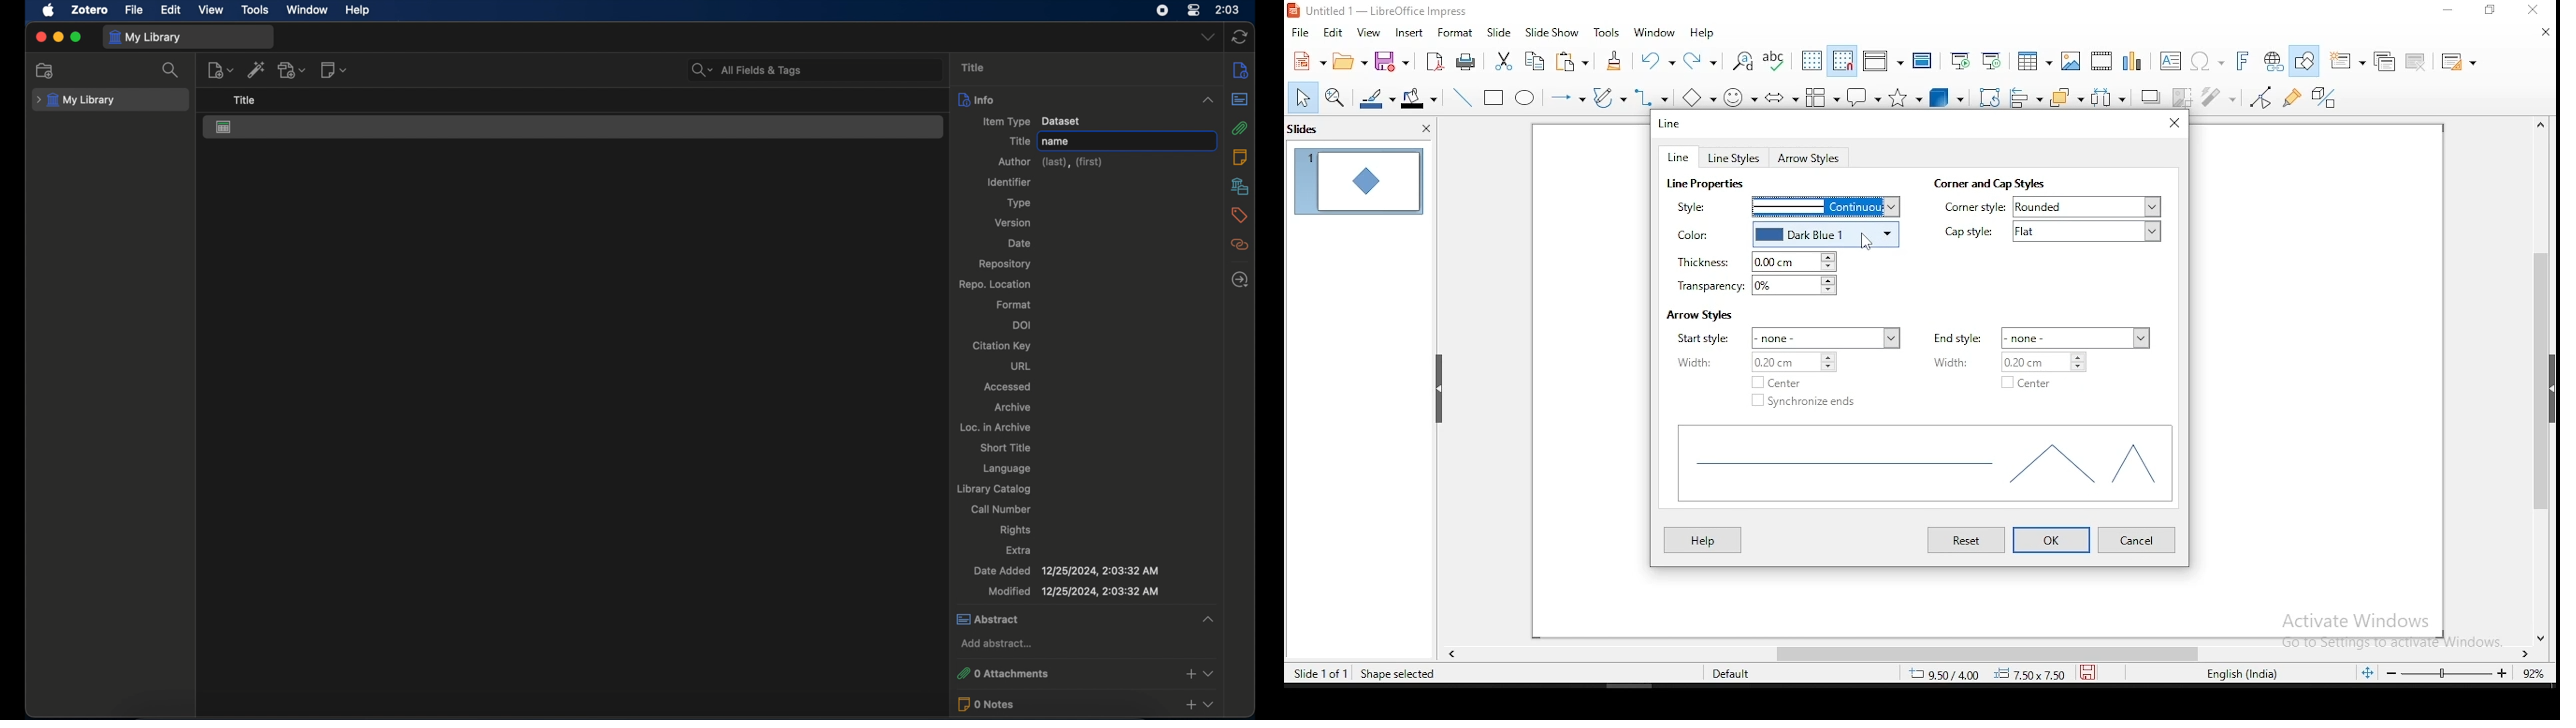 Image resolution: width=2576 pixels, height=728 pixels. Describe the element at coordinates (1013, 305) in the screenshot. I see `format` at that location.